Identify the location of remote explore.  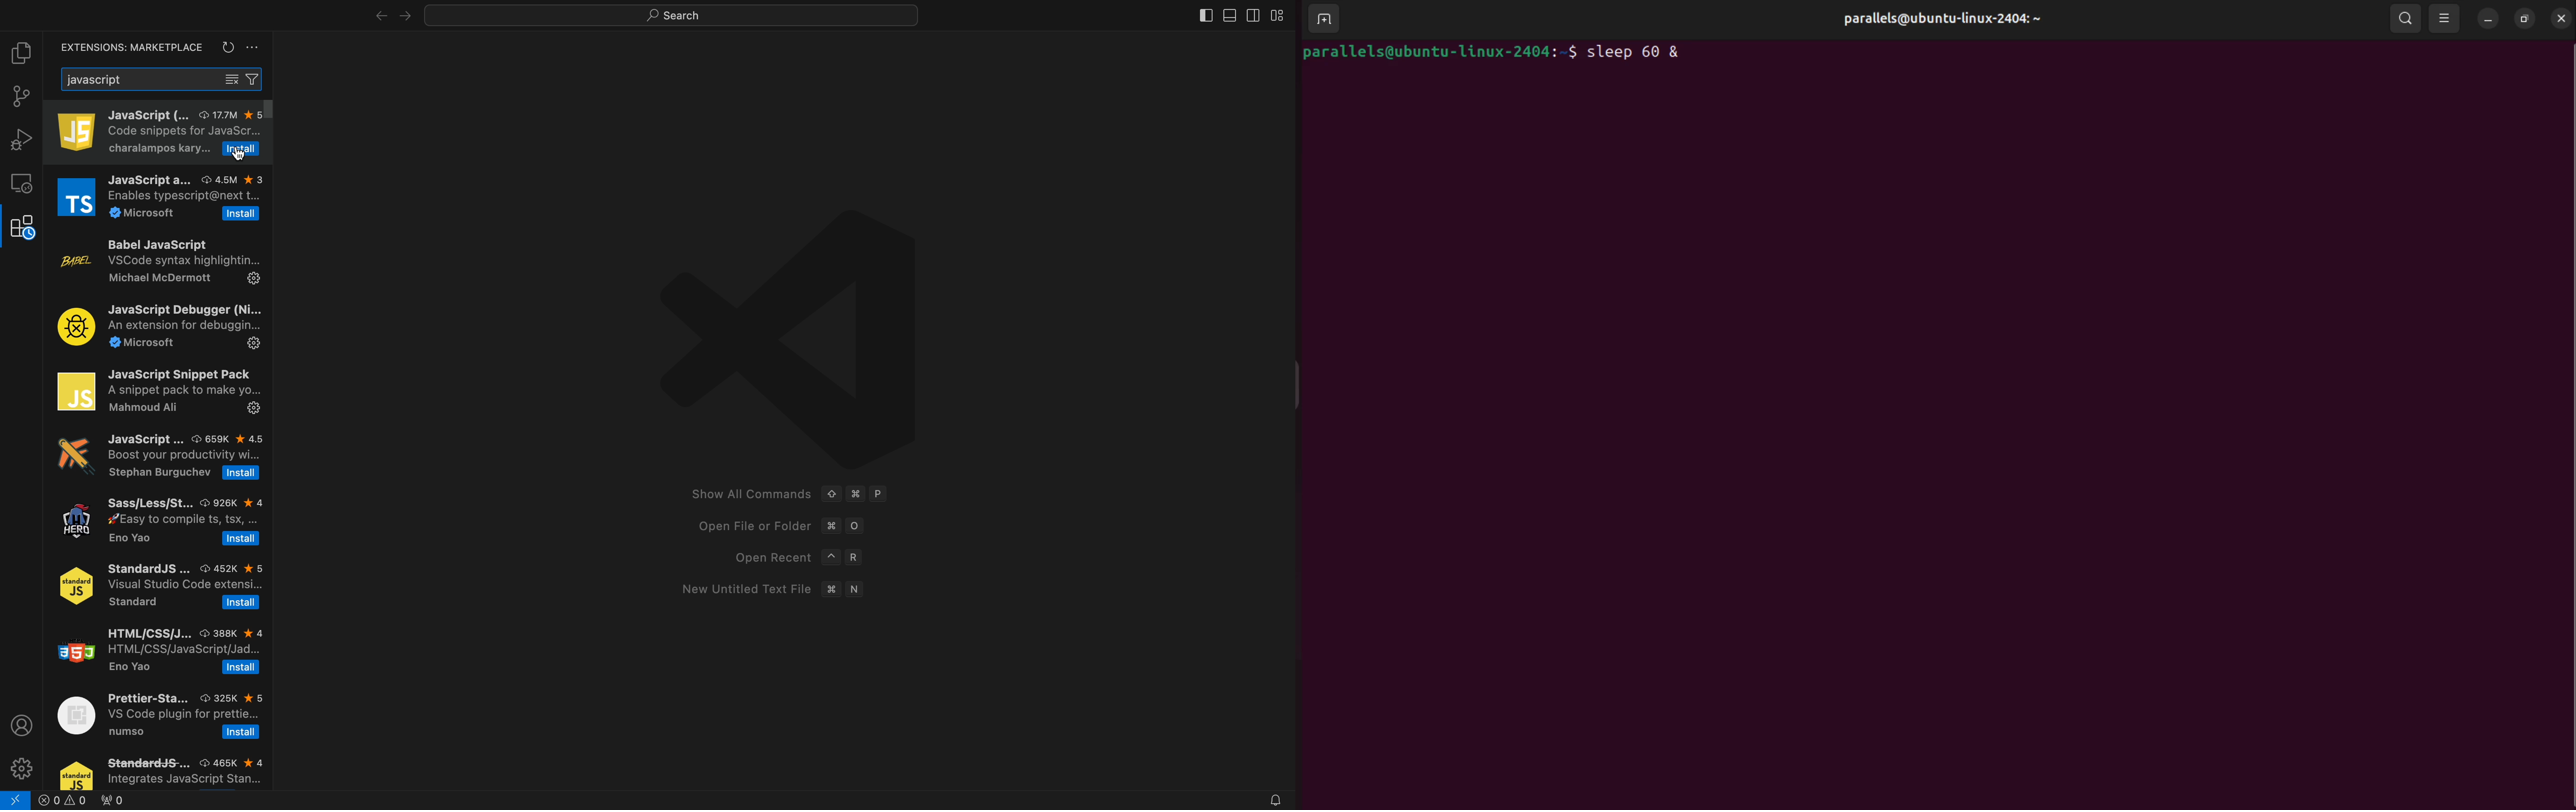
(21, 183).